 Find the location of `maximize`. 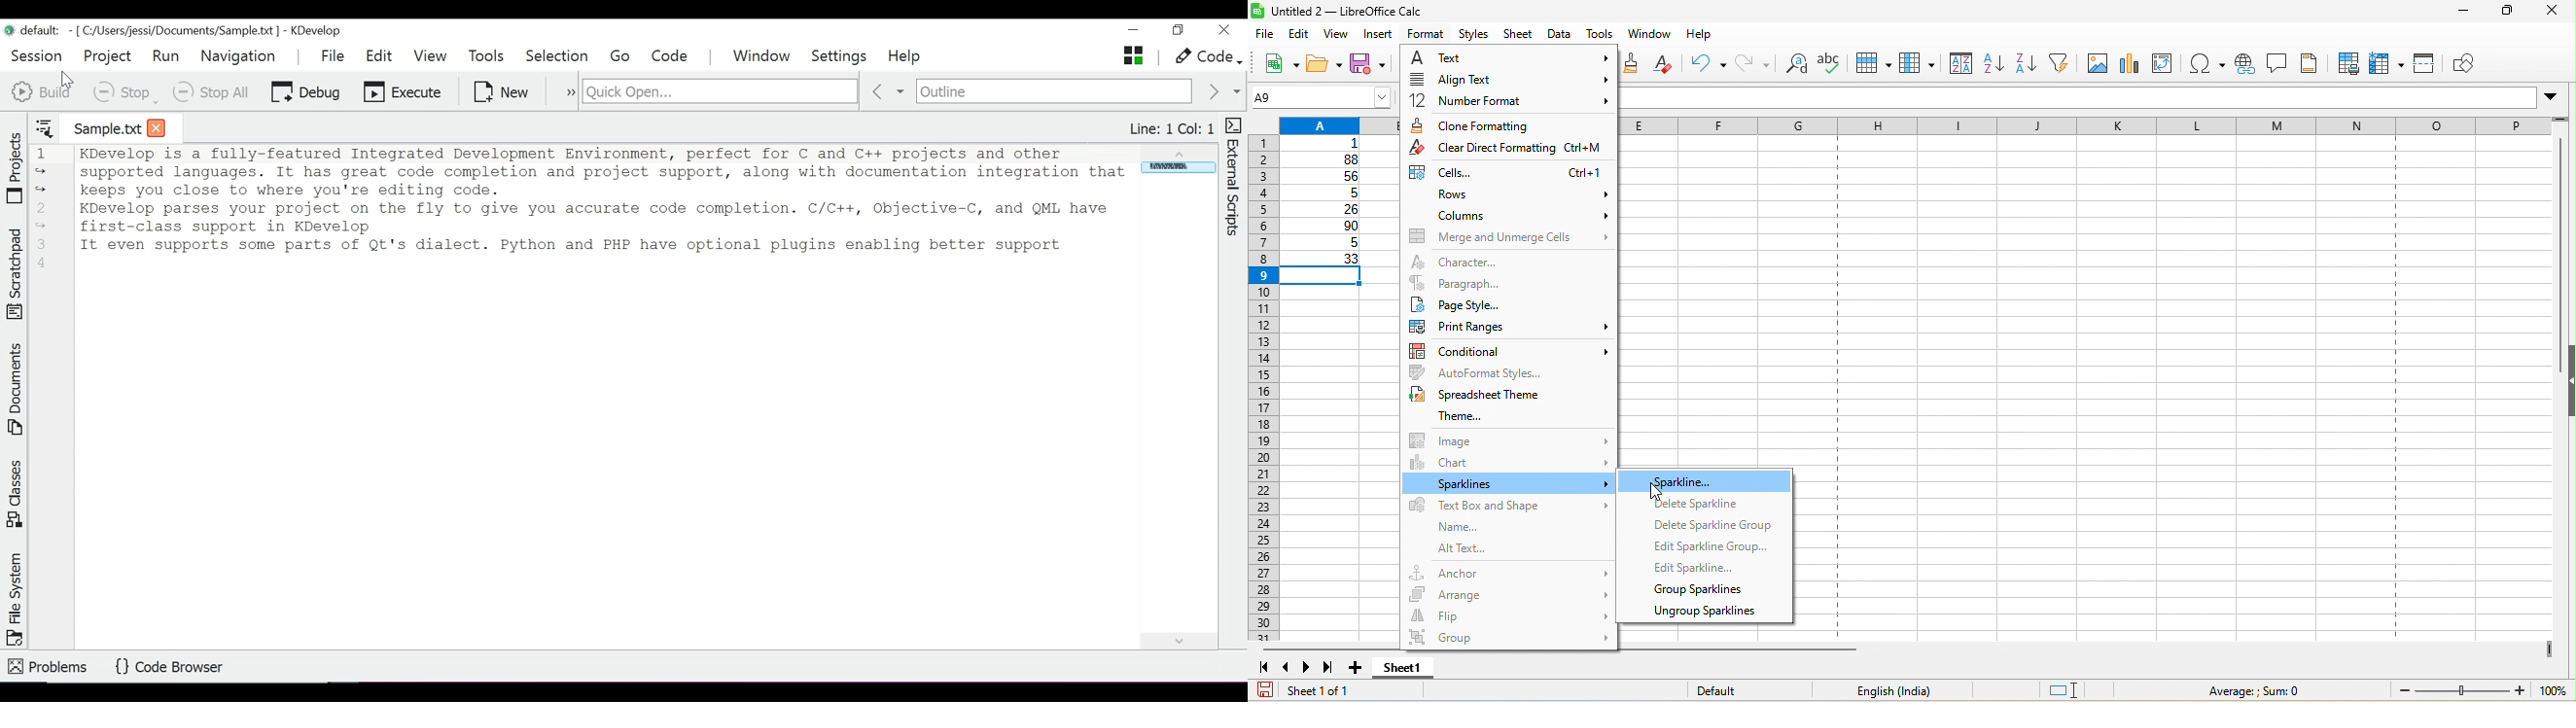

maximize is located at coordinates (2500, 13).